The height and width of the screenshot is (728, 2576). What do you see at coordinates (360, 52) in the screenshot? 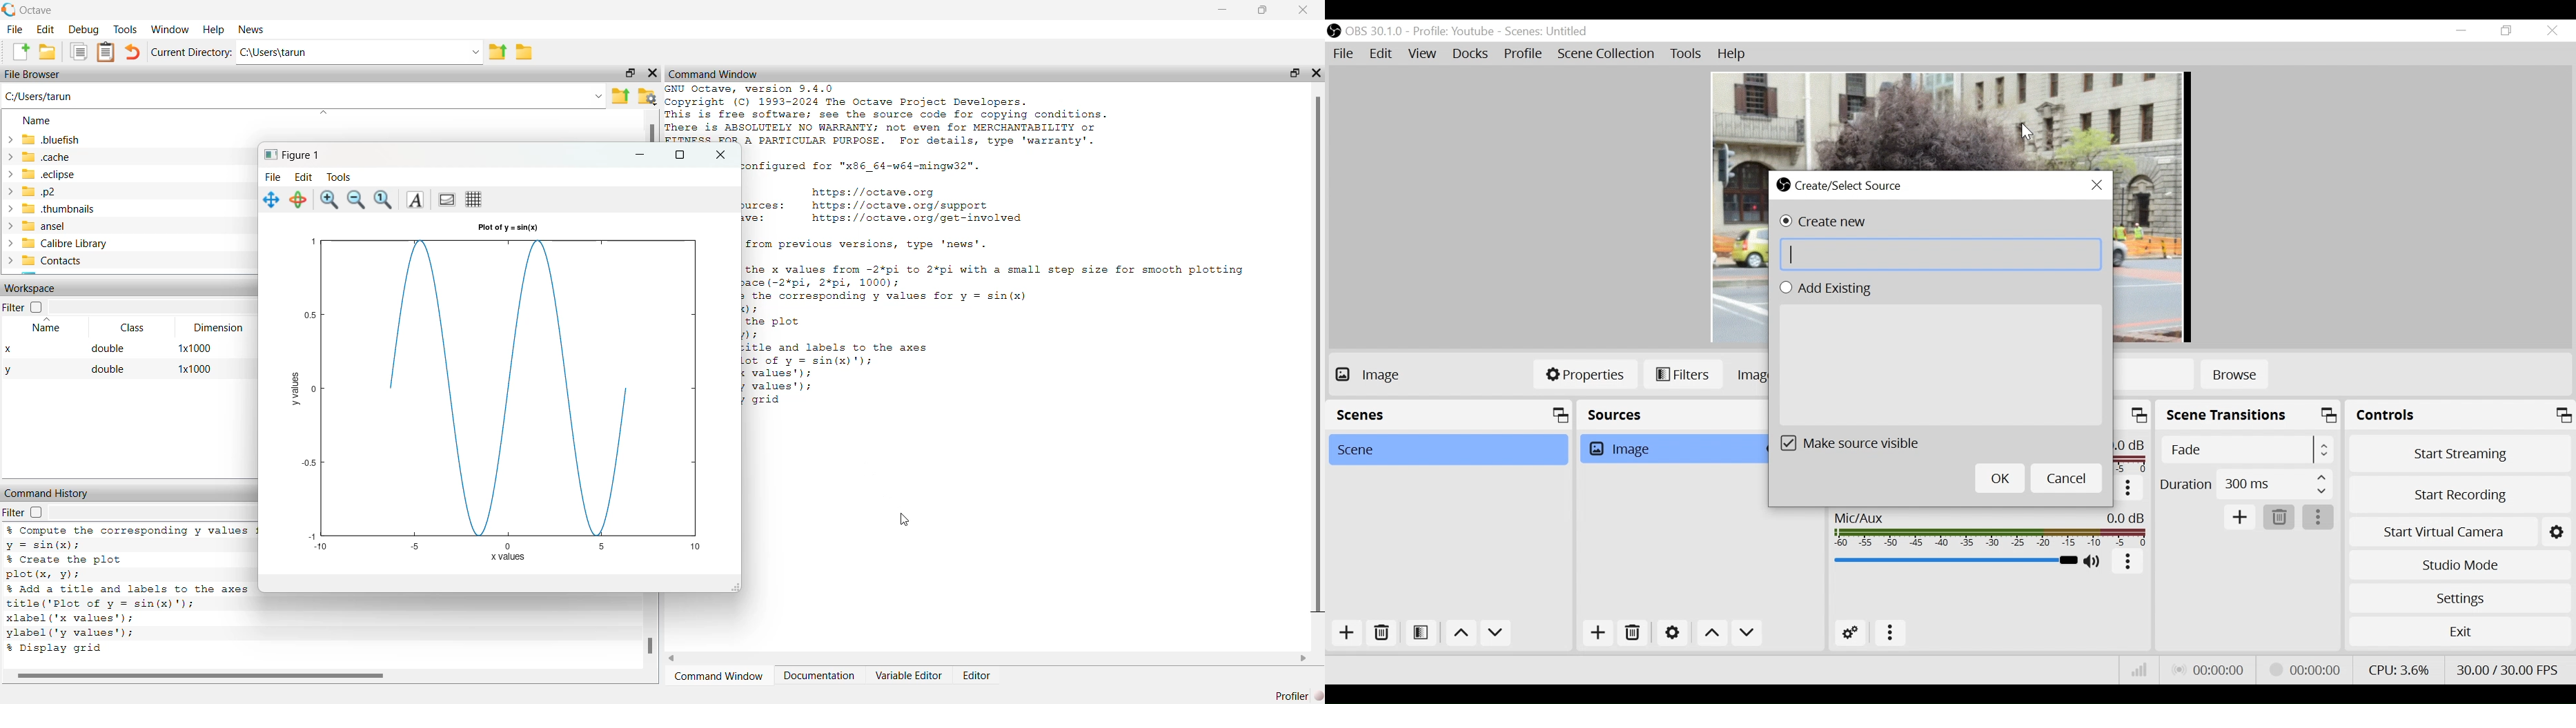
I see `C:\Users\tarun` at bounding box center [360, 52].